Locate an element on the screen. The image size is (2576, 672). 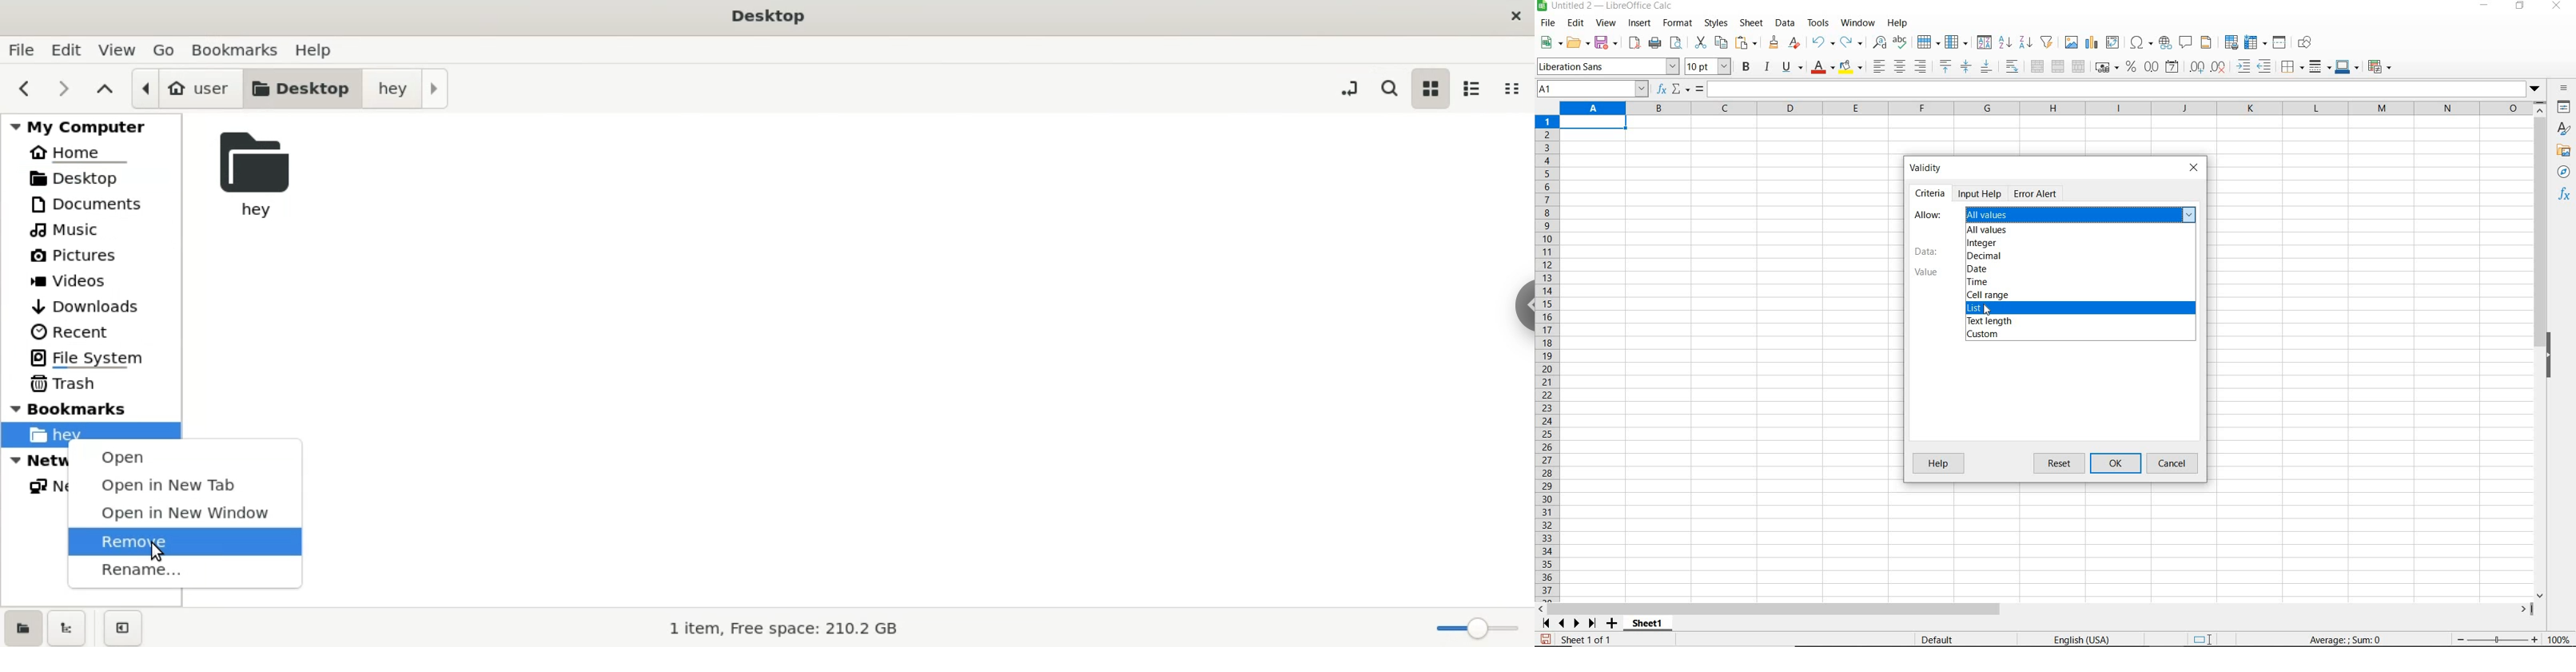
list is located at coordinates (1980, 309).